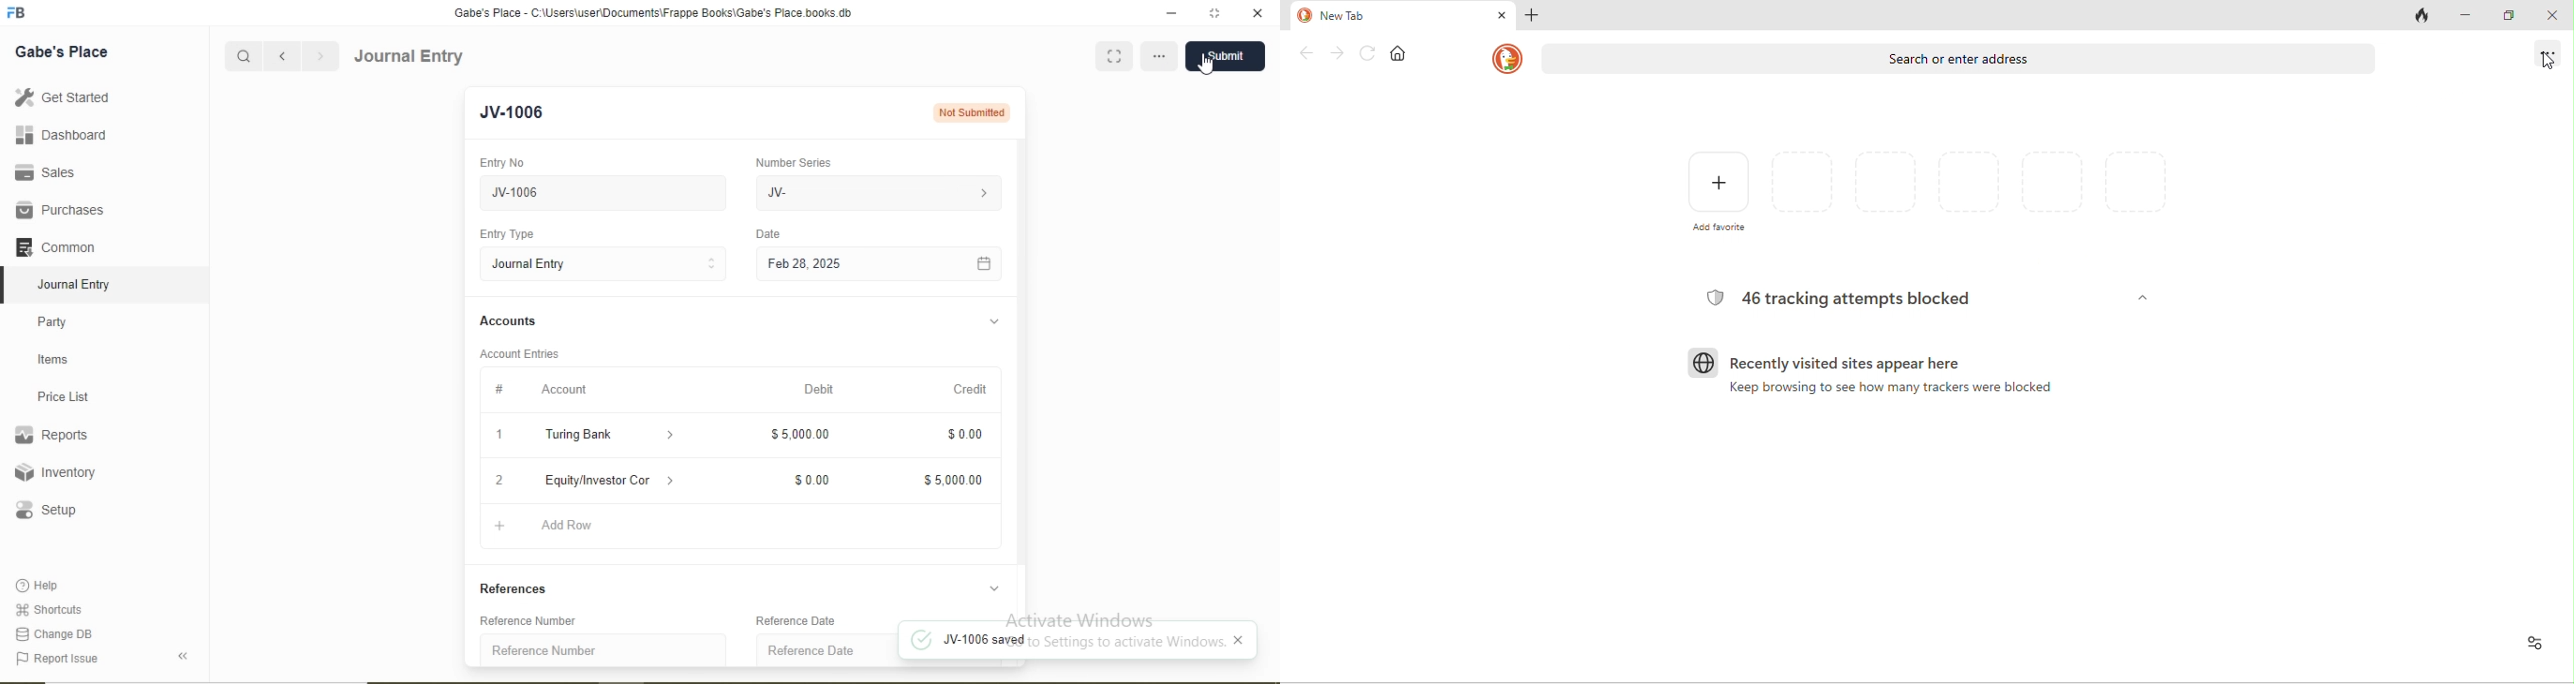  I want to click on JV-1006 saved, so click(968, 641).